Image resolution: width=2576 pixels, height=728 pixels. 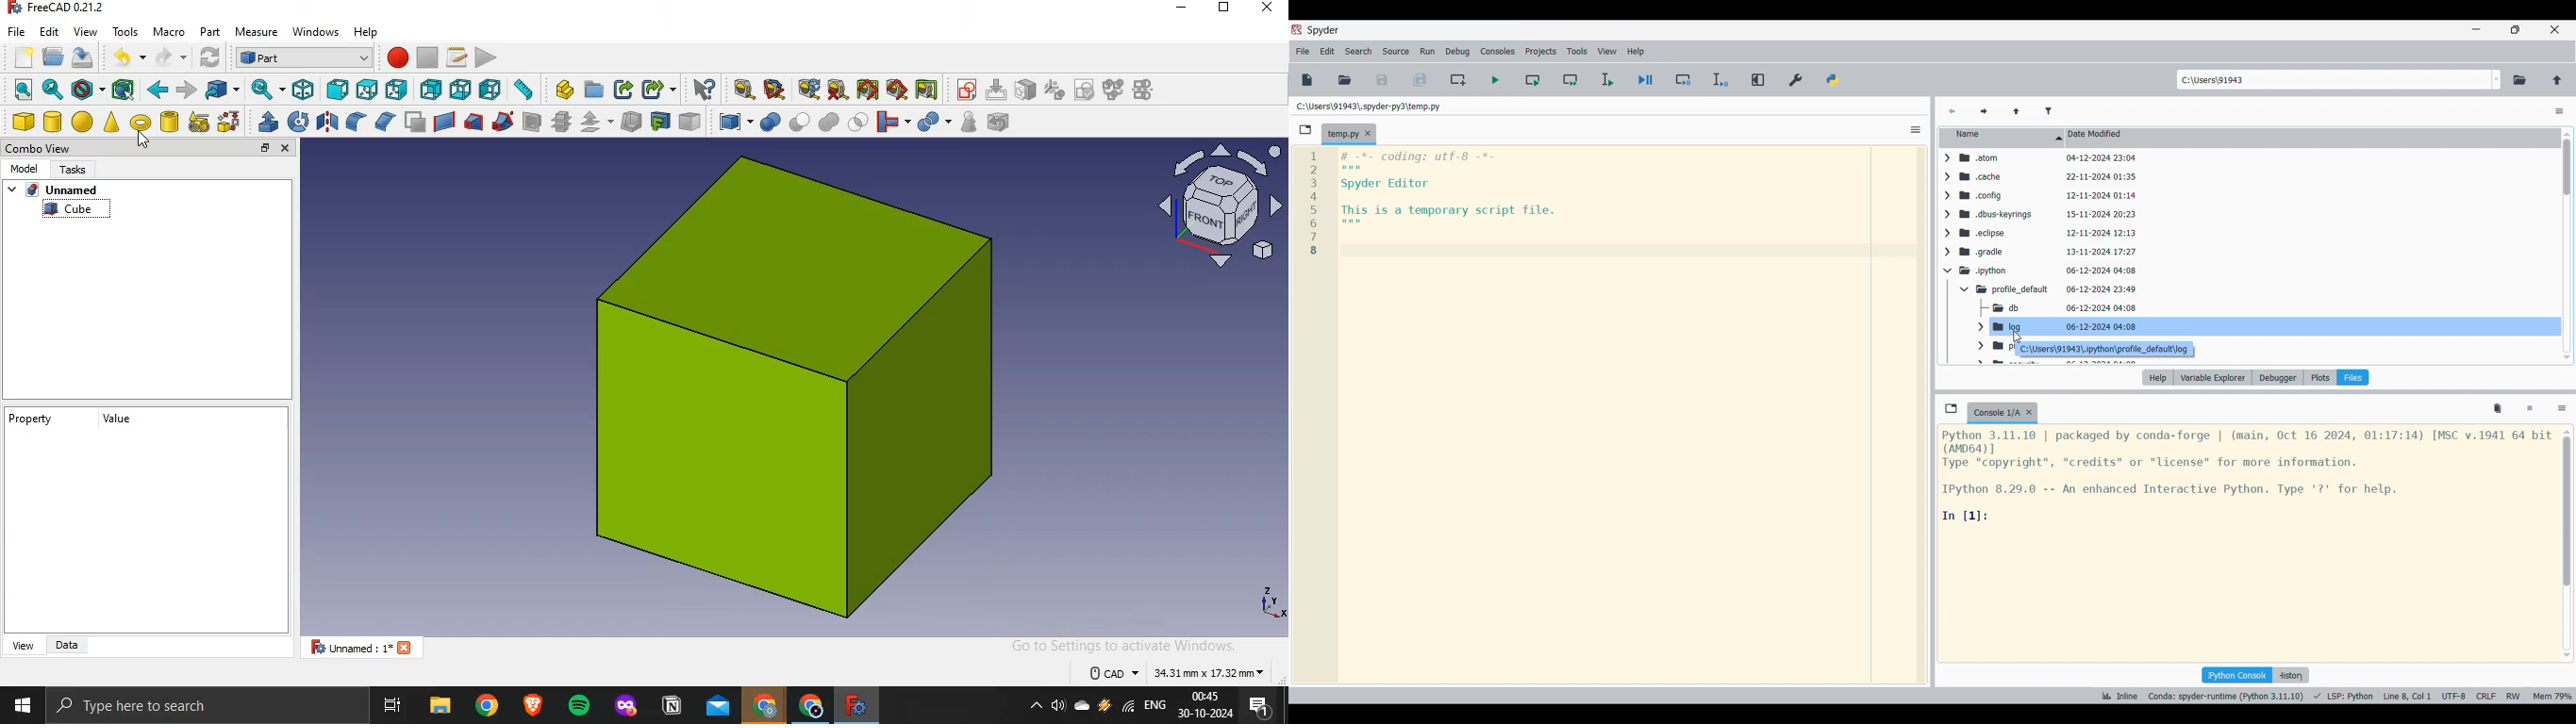 What do you see at coordinates (209, 57) in the screenshot?
I see `refresh` at bounding box center [209, 57].